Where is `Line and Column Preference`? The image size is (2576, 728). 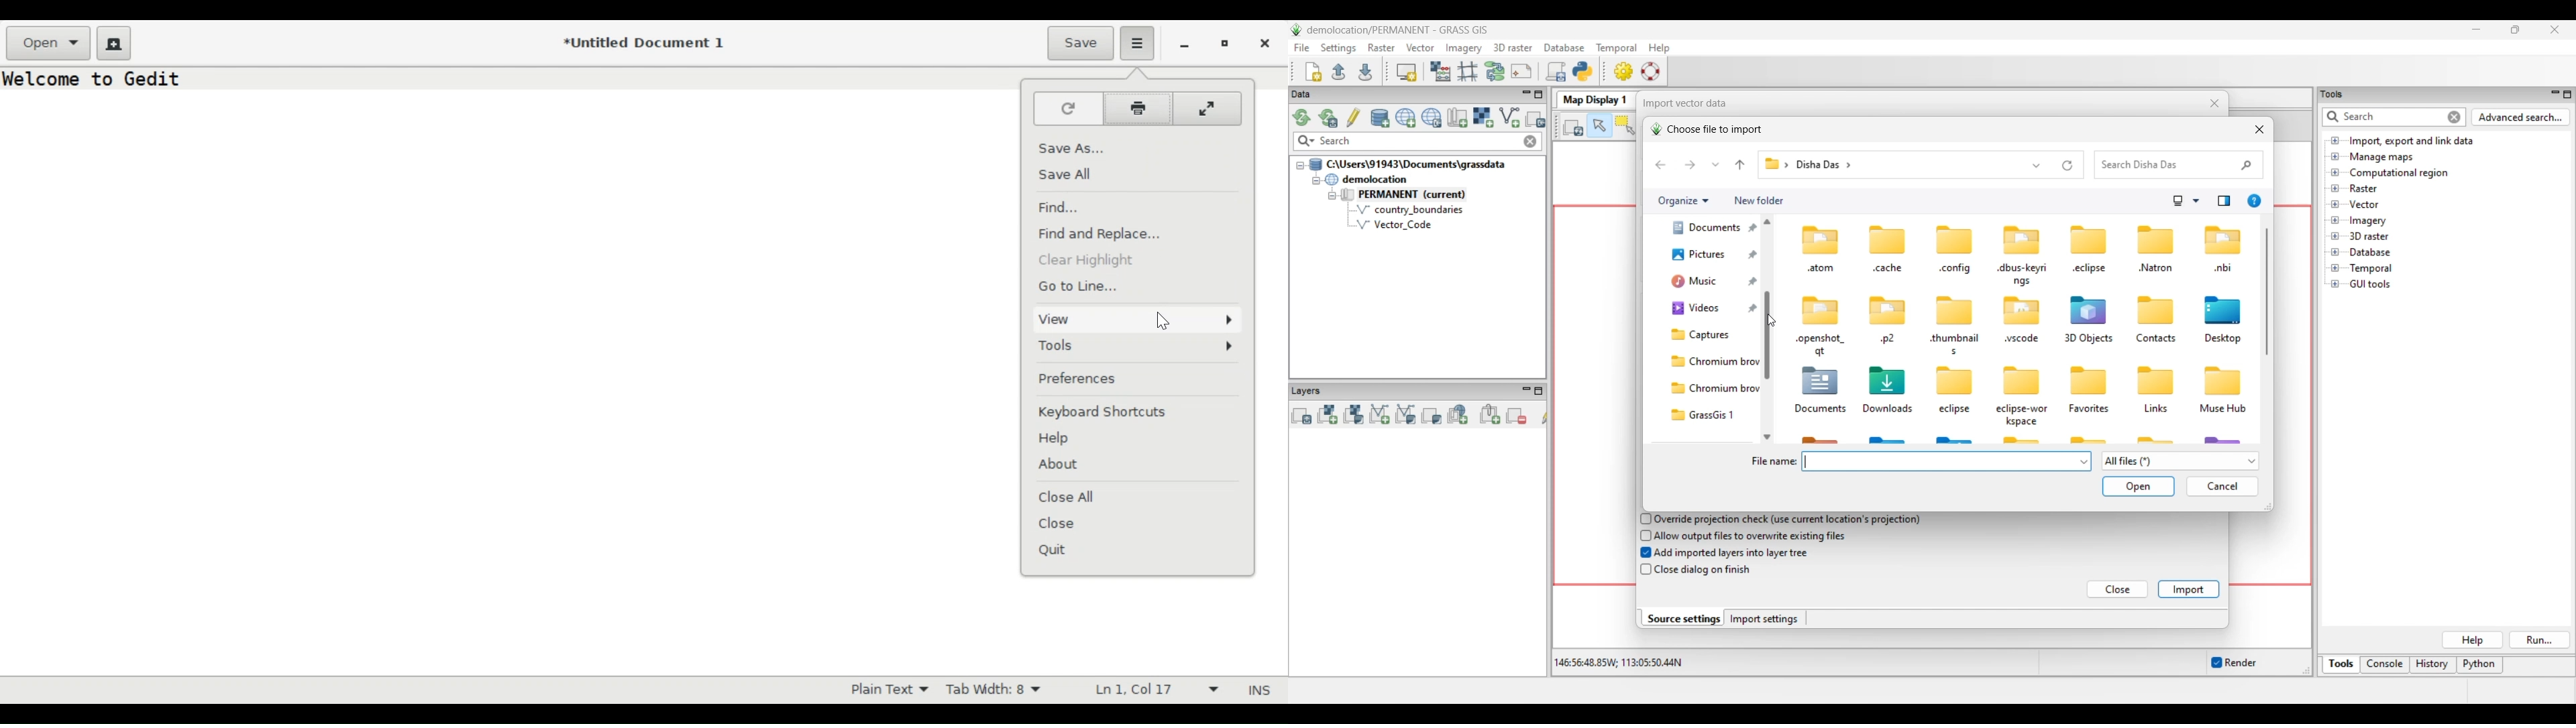
Line and Column Preference is located at coordinates (1152, 690).